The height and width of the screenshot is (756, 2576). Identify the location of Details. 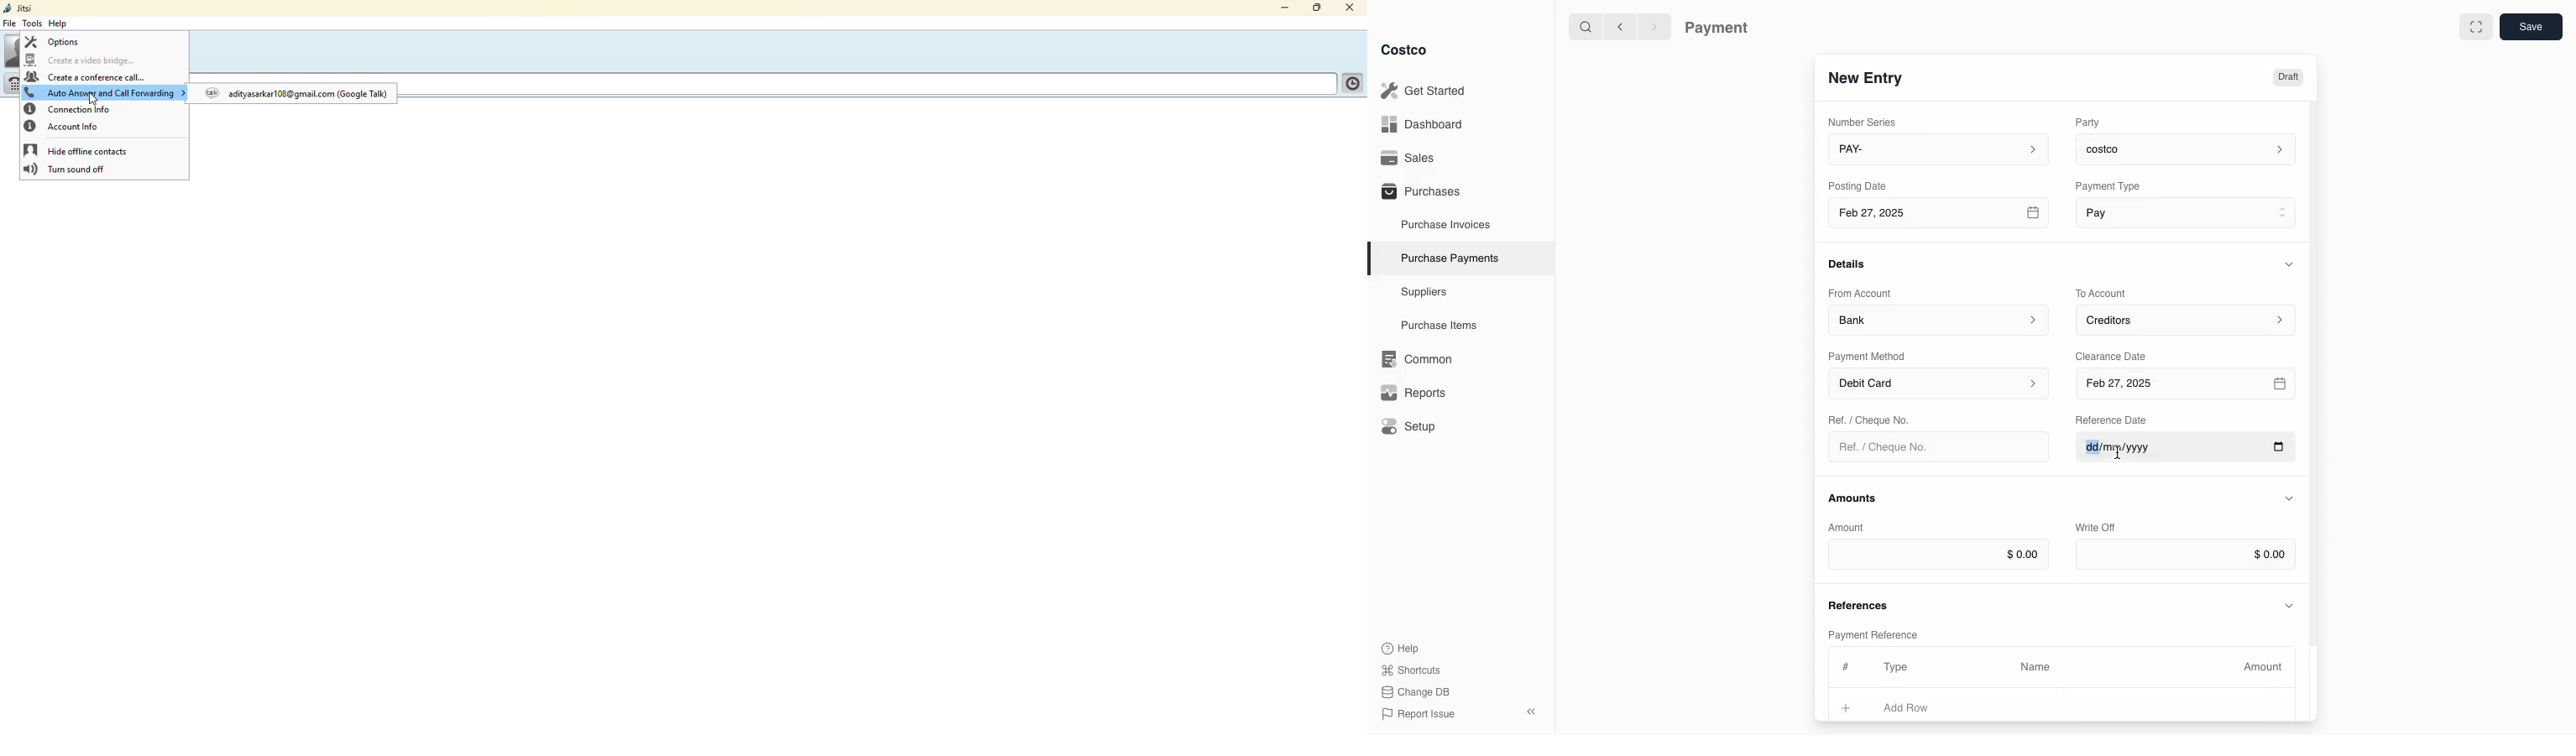
(1852, 263).